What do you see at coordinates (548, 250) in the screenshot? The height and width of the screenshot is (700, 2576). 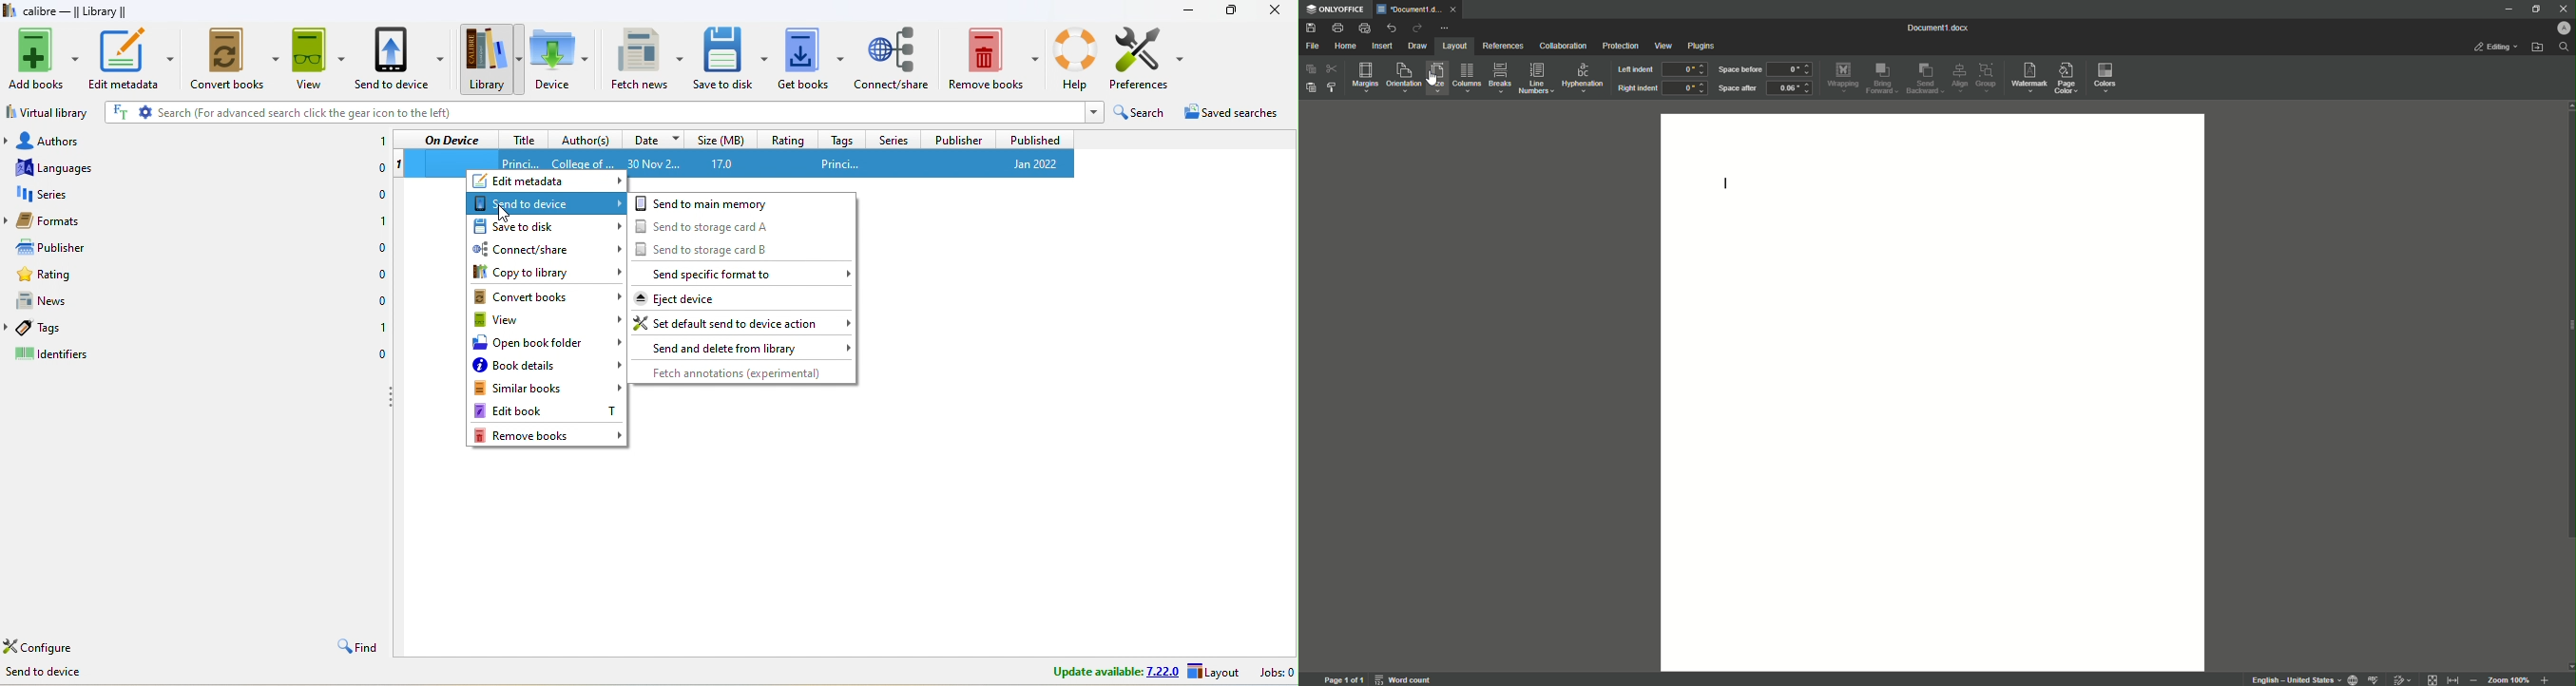 I see `connect/share` at bounding box center [548, 250].